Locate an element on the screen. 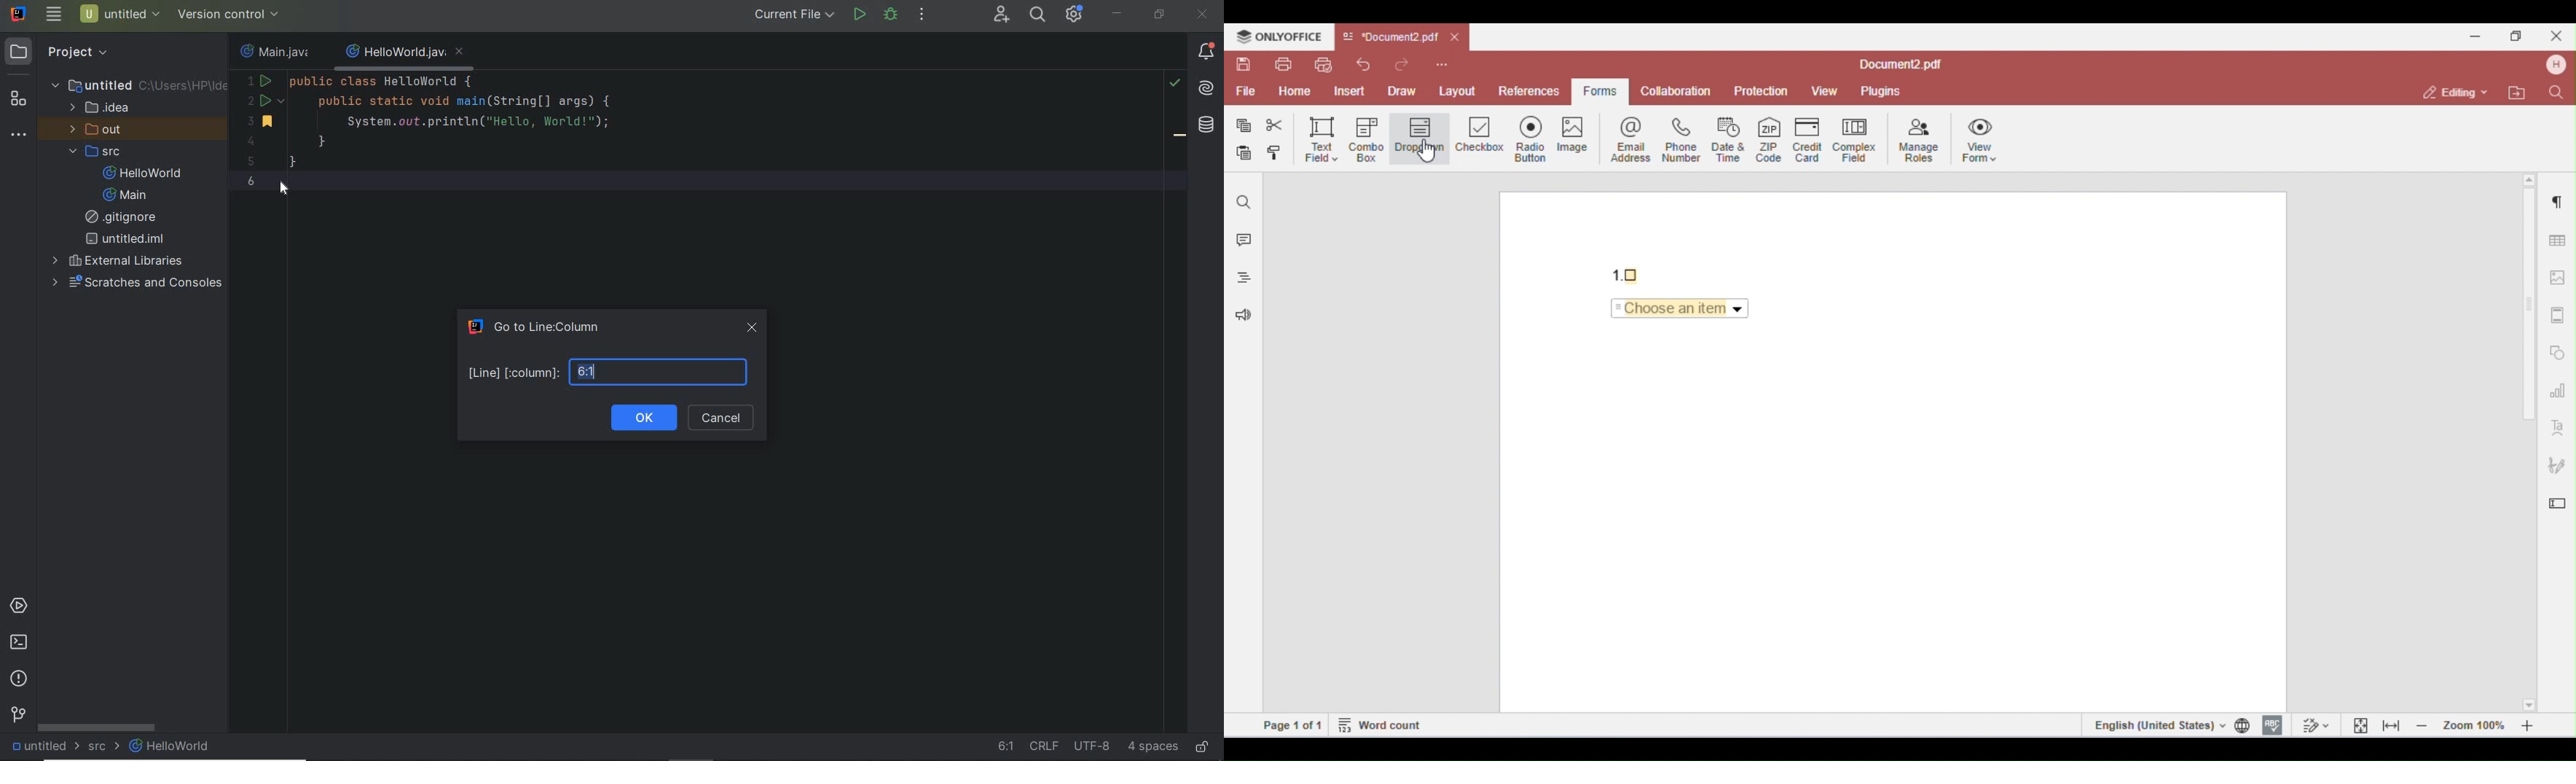 This screenshot has height=784, width=2576. search everywhere is located at coordinates (1037, 15).